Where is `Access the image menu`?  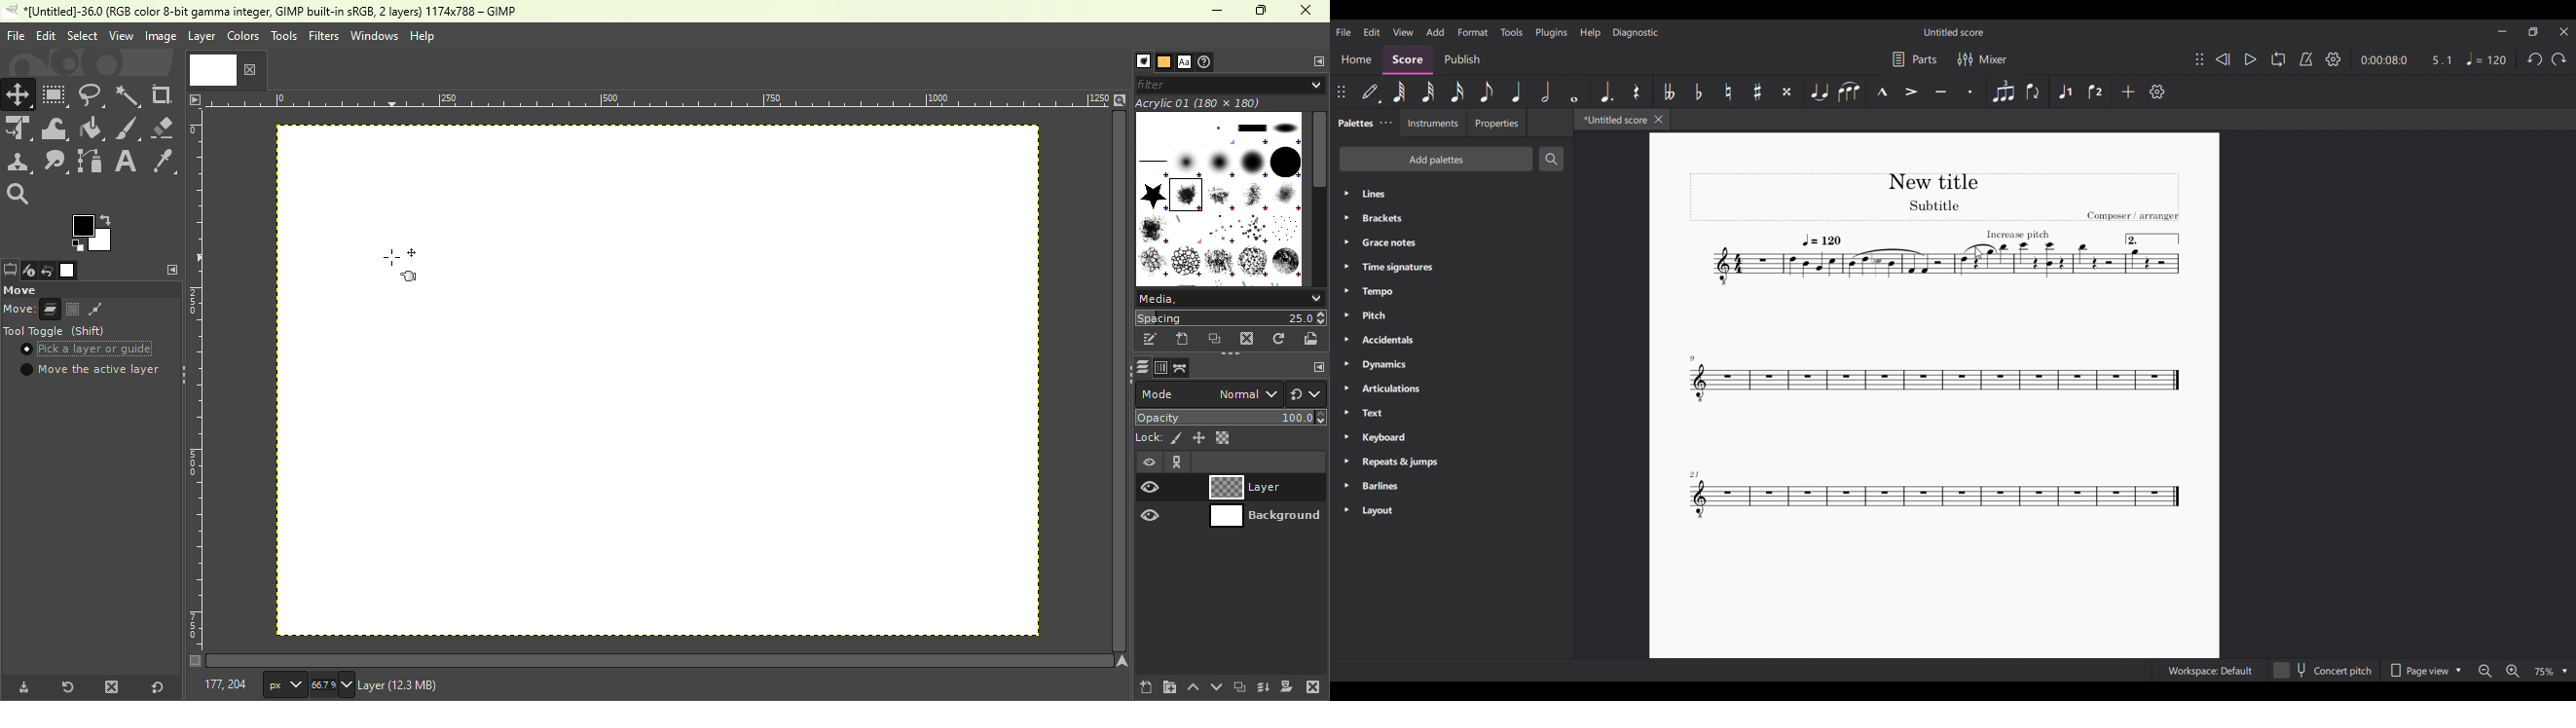 Access the image menu is located at coordinates (195, 98).